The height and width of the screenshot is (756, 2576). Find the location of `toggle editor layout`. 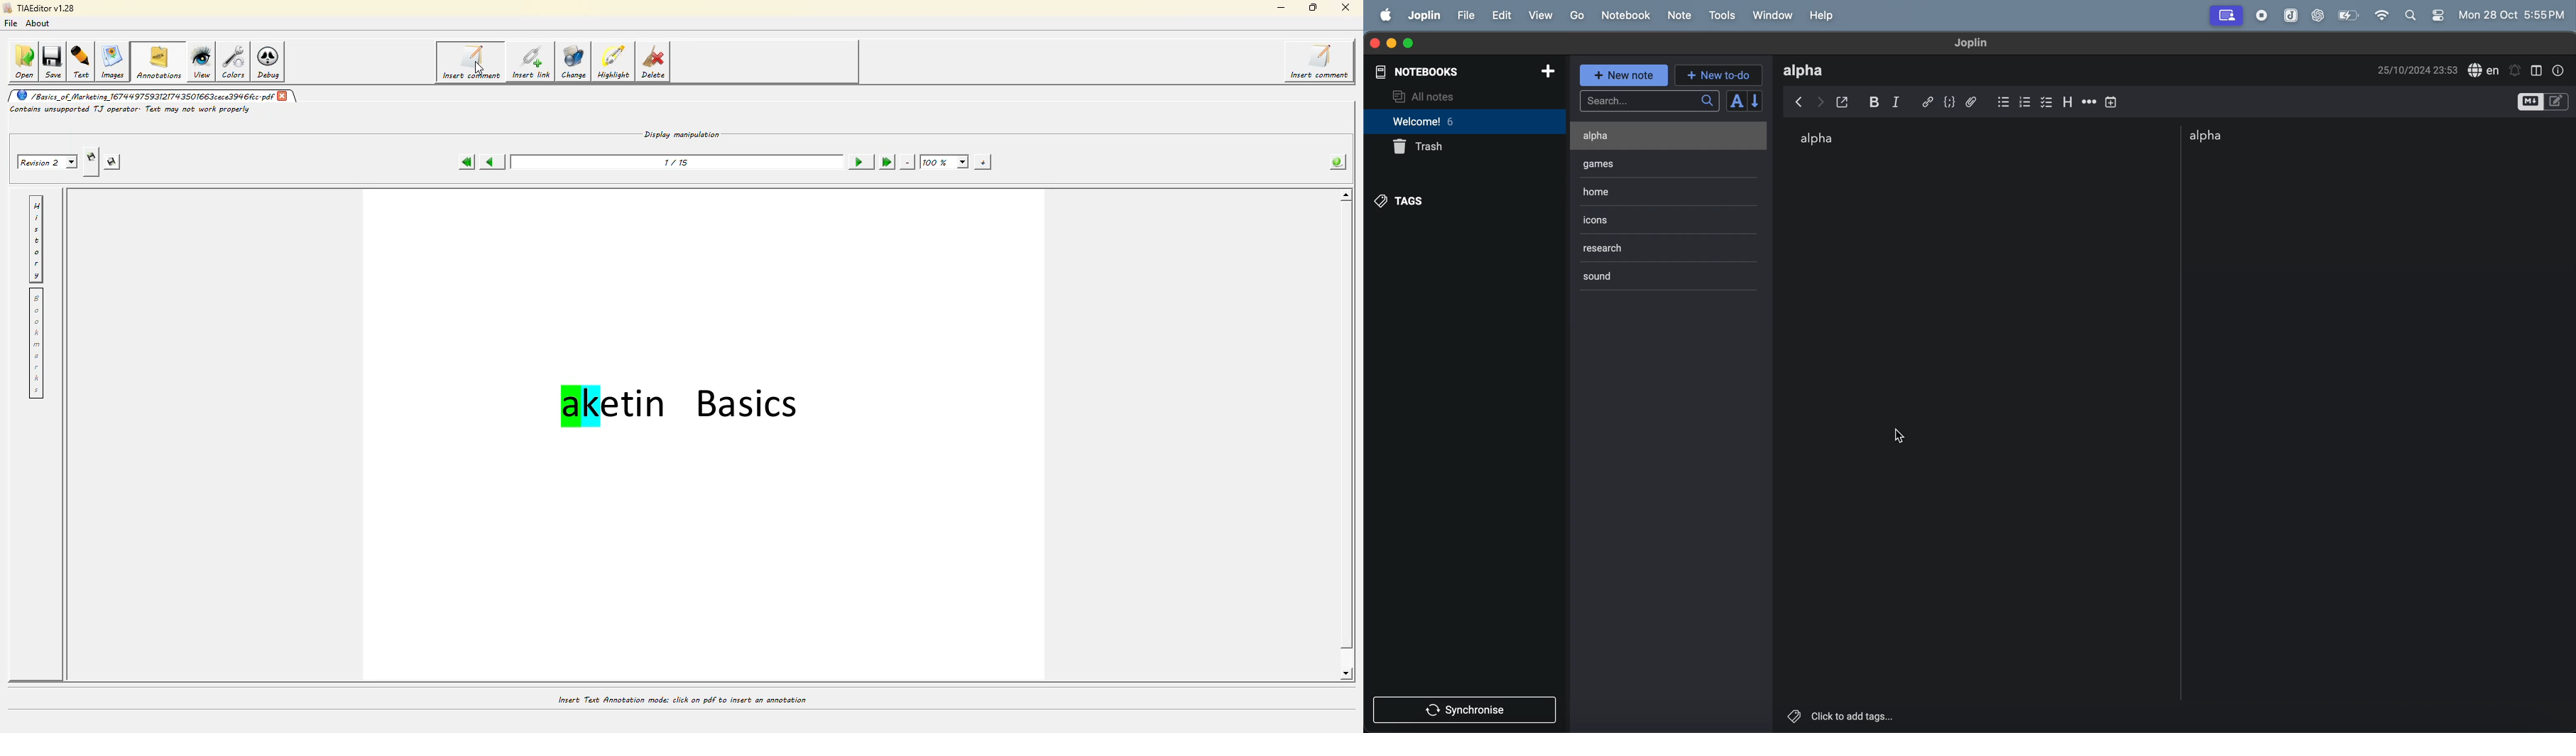

toggle editor layout is located at coordinates (2538, 69).